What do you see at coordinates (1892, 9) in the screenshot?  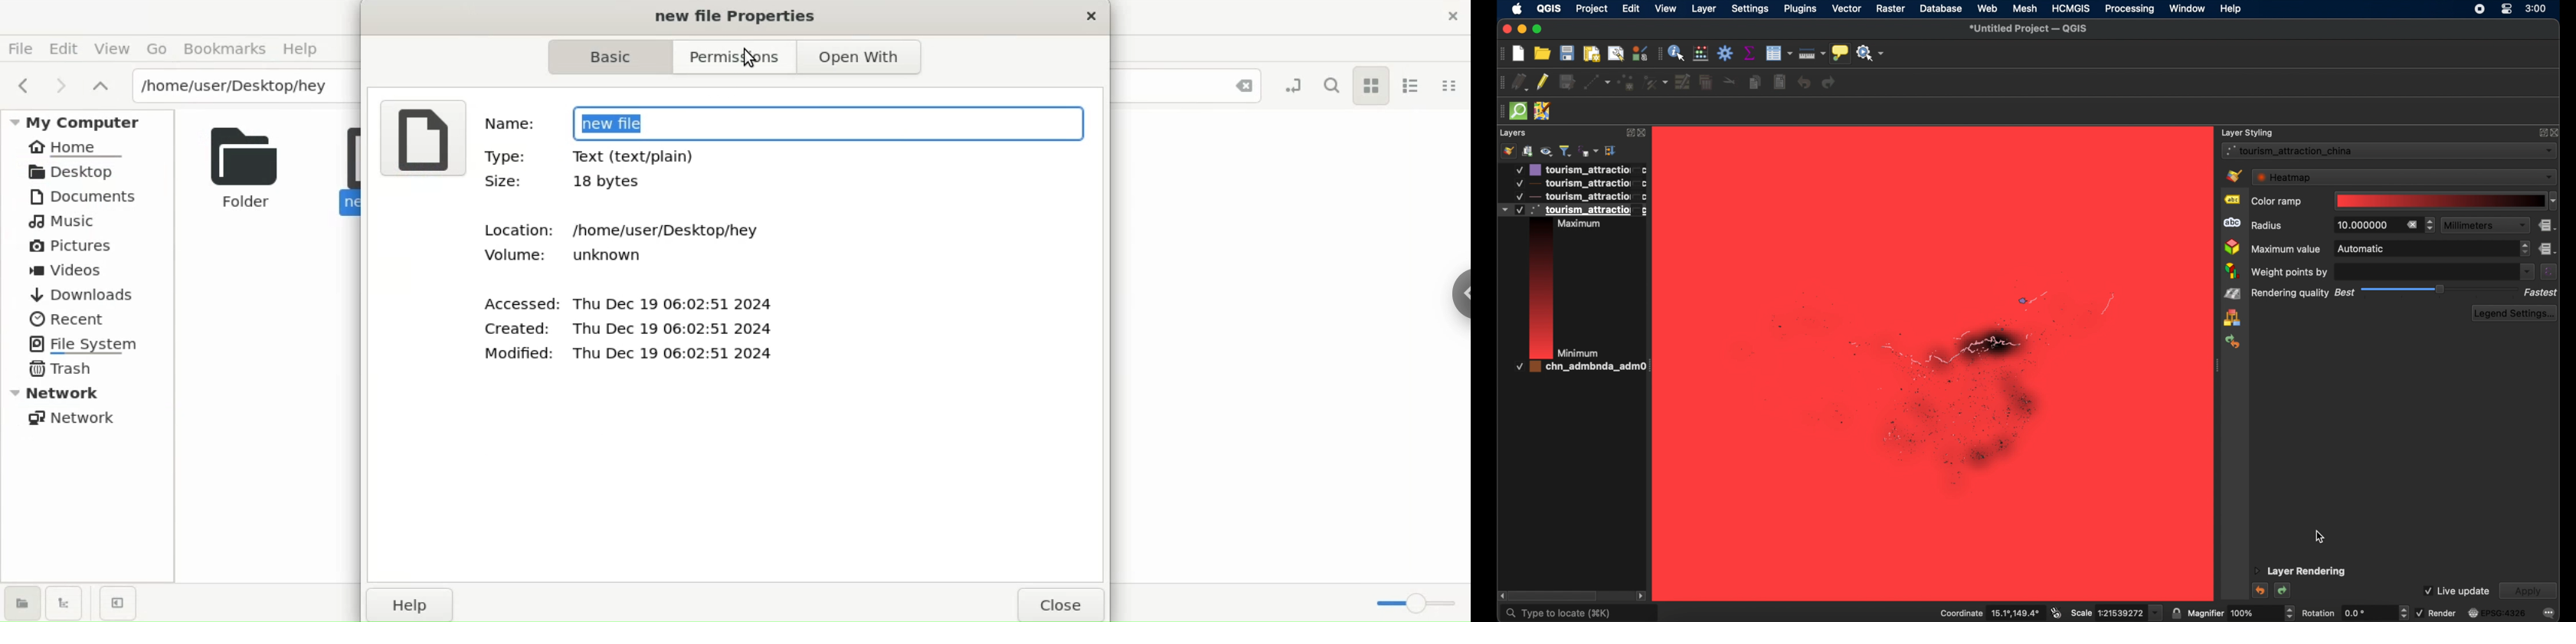 I see `raster` at bounding box center [1892, 9].